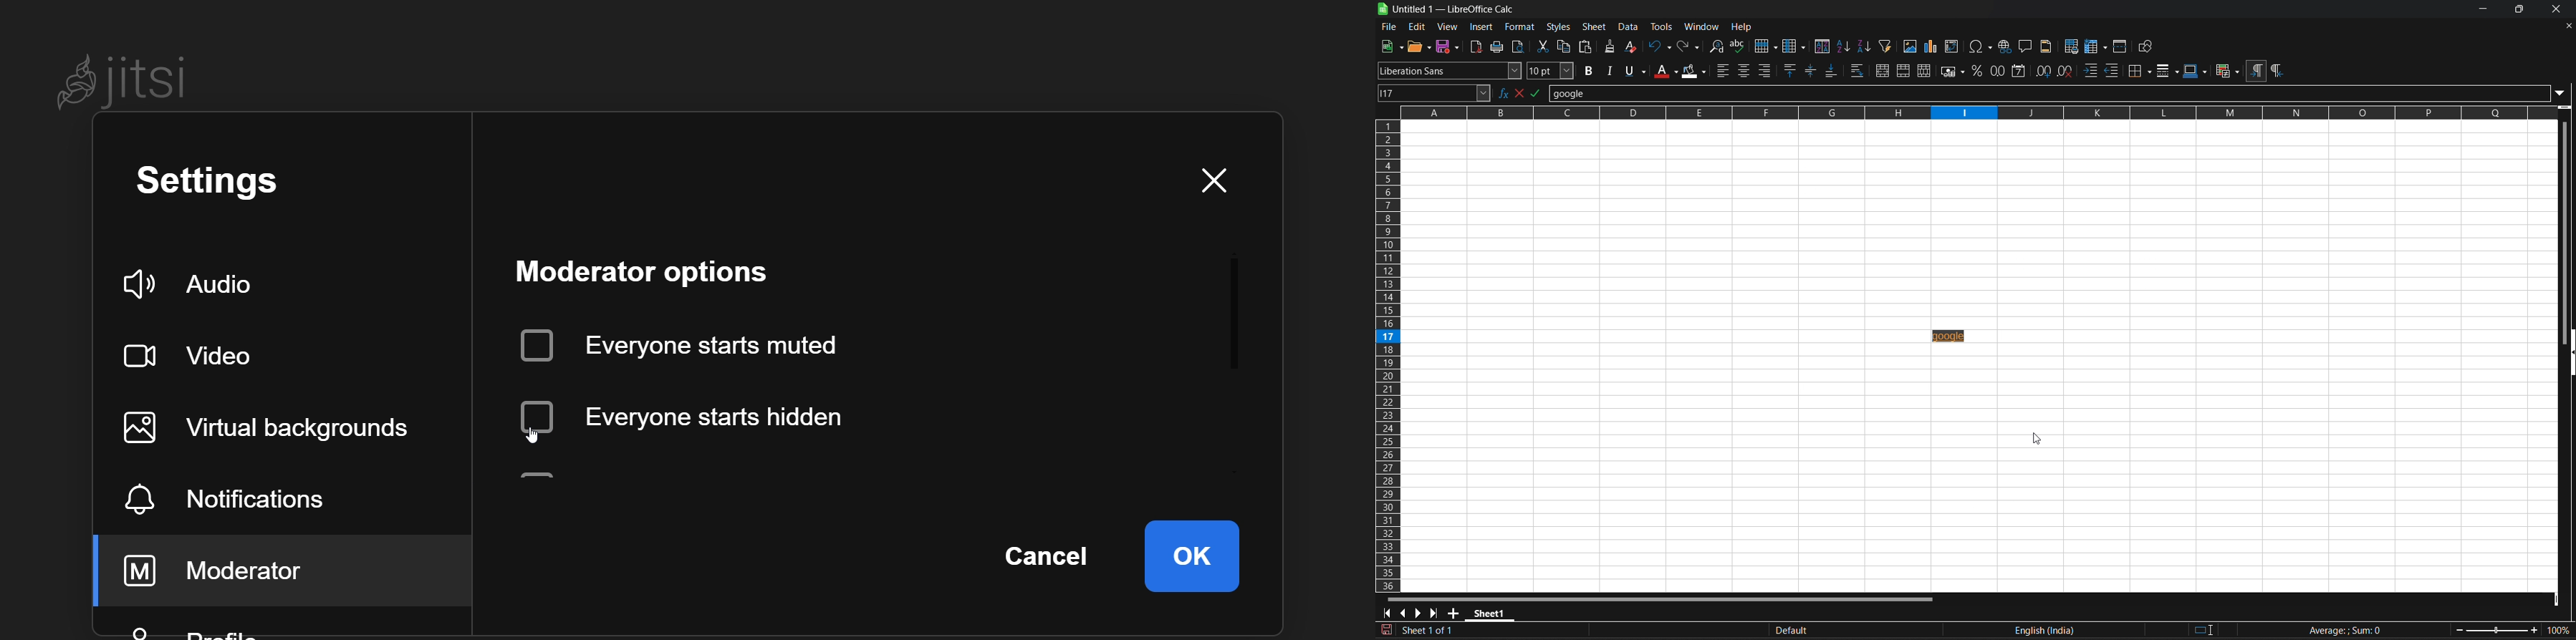 The image size is (2576, 644). What do you see at coordinates (1766, 71) in the screenshot?
I see `align right` at bounding box center [1766, 71].